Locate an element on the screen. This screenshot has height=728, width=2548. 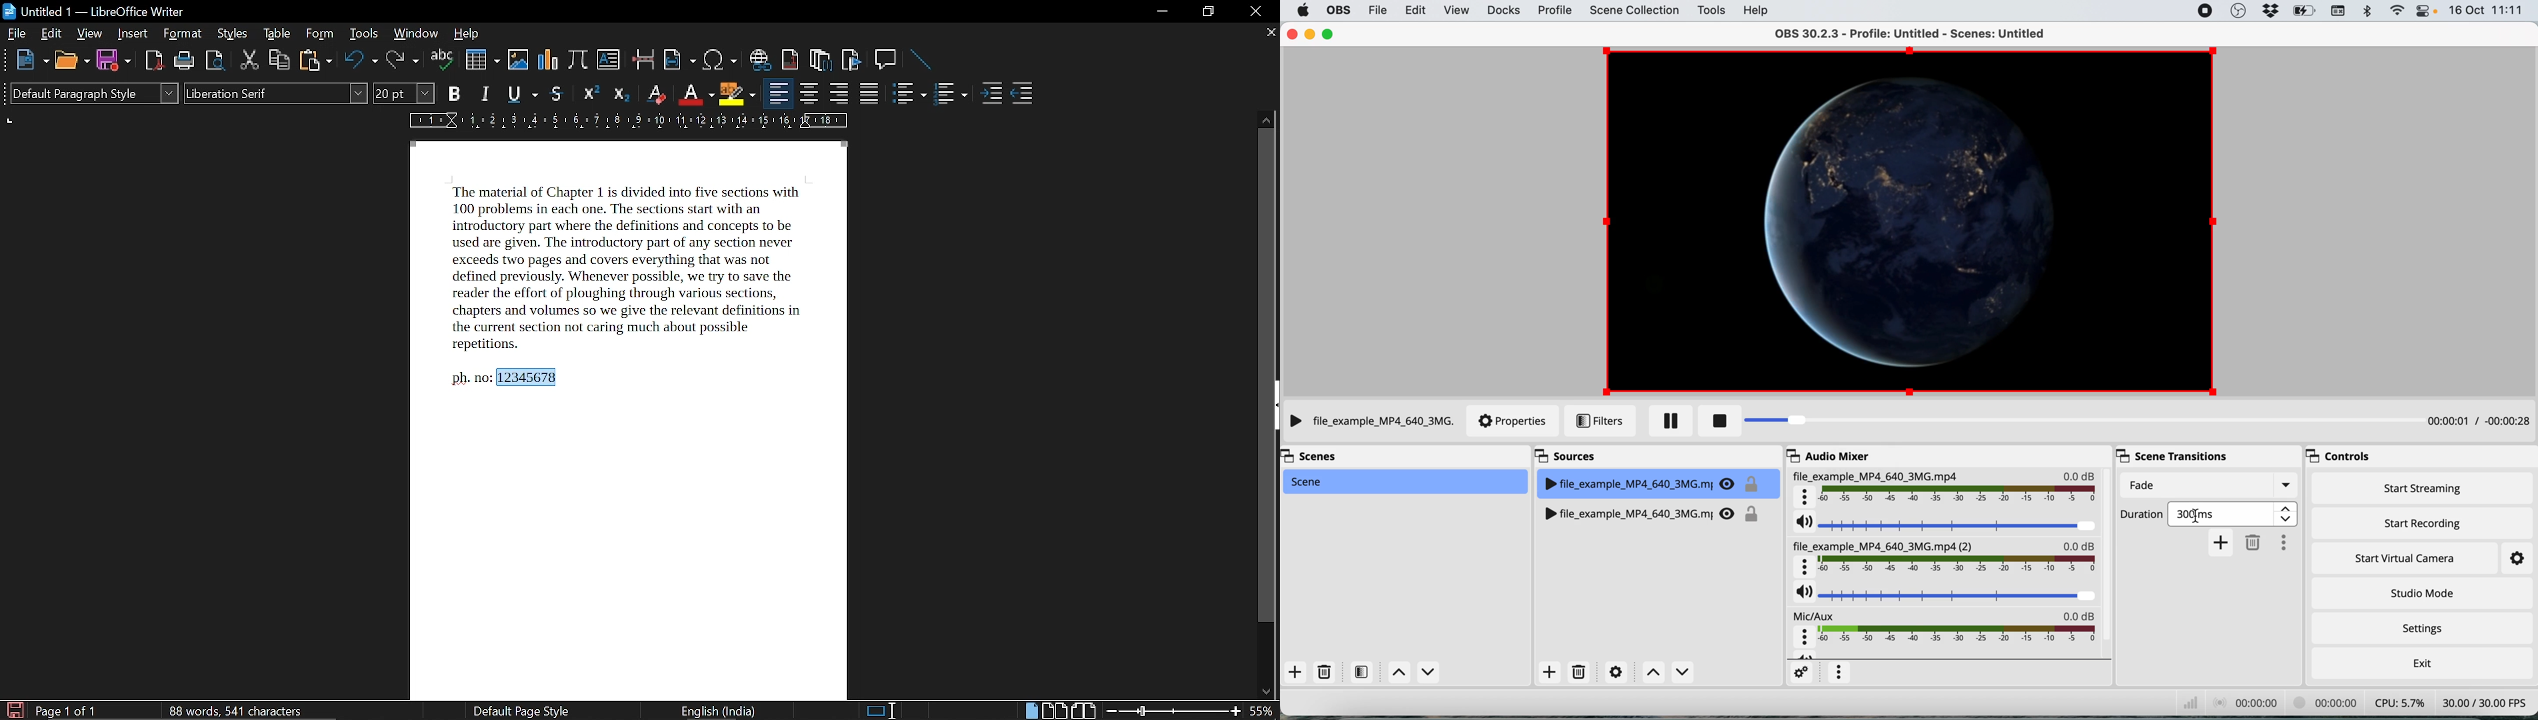
current source audio volume is located at coordinates (1947, 527).